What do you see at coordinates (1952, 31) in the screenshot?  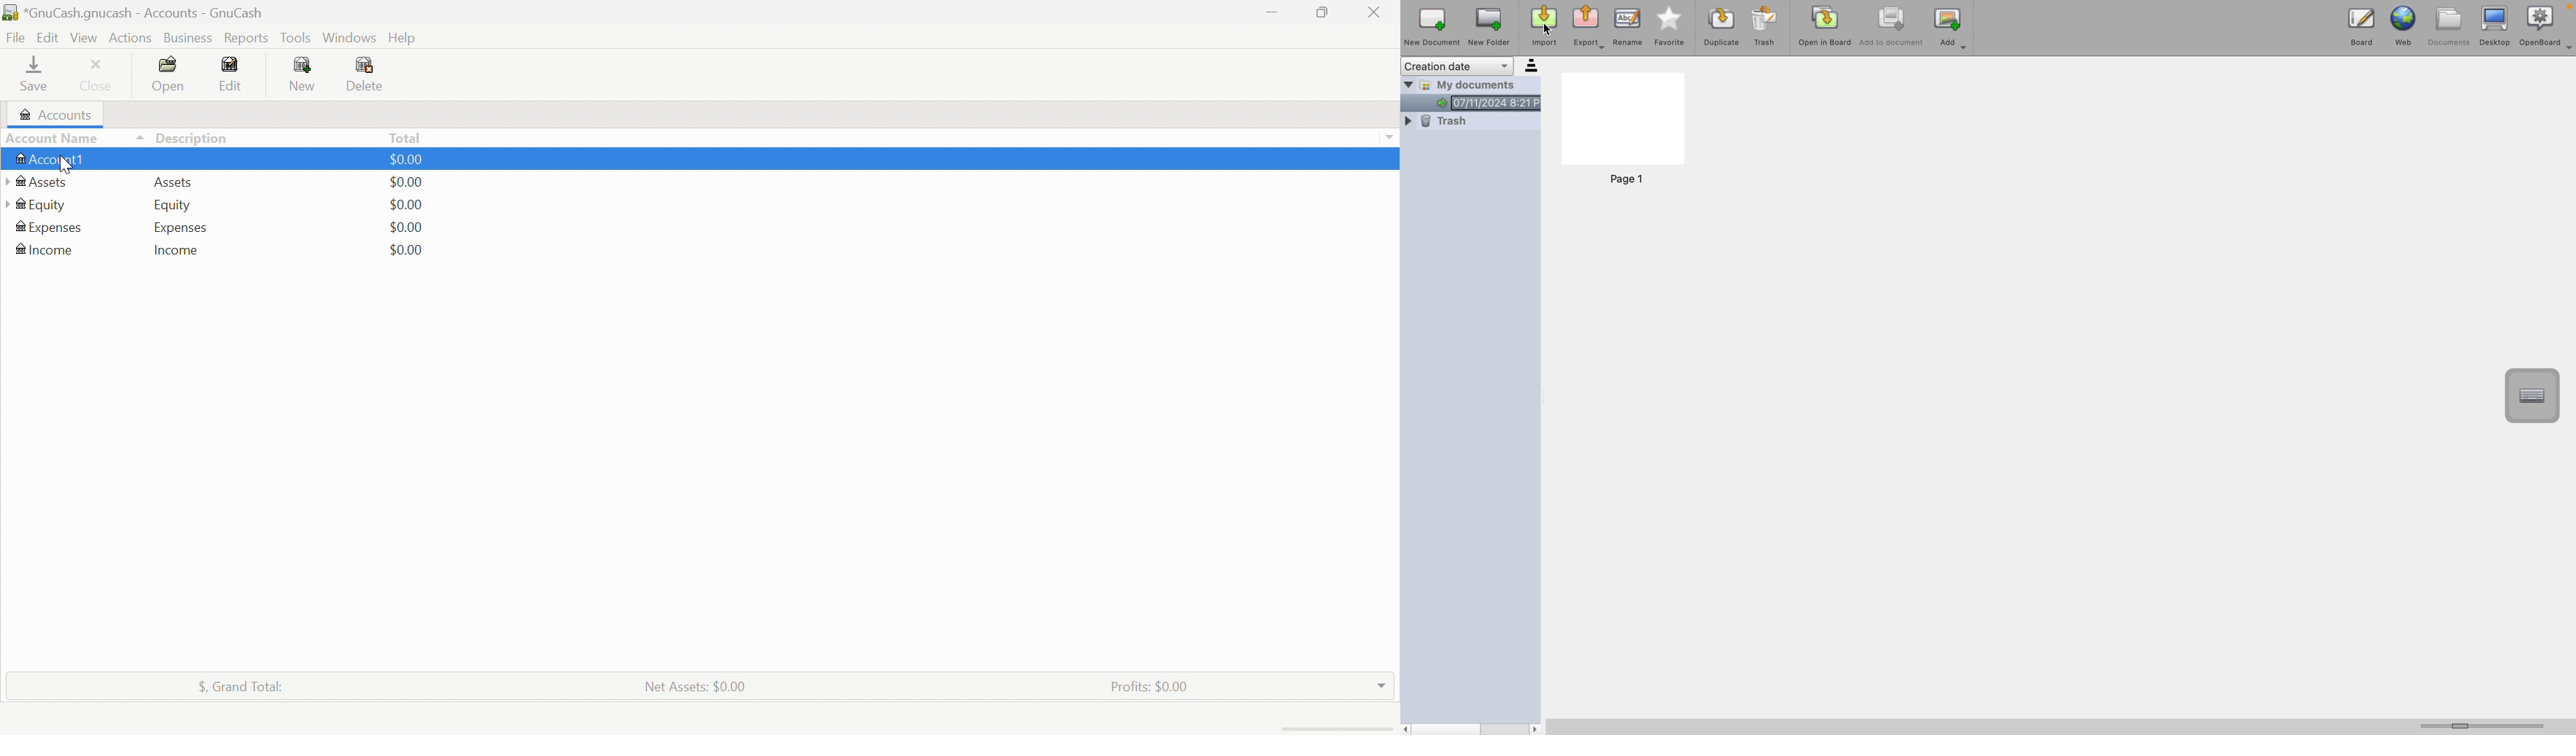 I see `add` at bounding box center [1952, 31].